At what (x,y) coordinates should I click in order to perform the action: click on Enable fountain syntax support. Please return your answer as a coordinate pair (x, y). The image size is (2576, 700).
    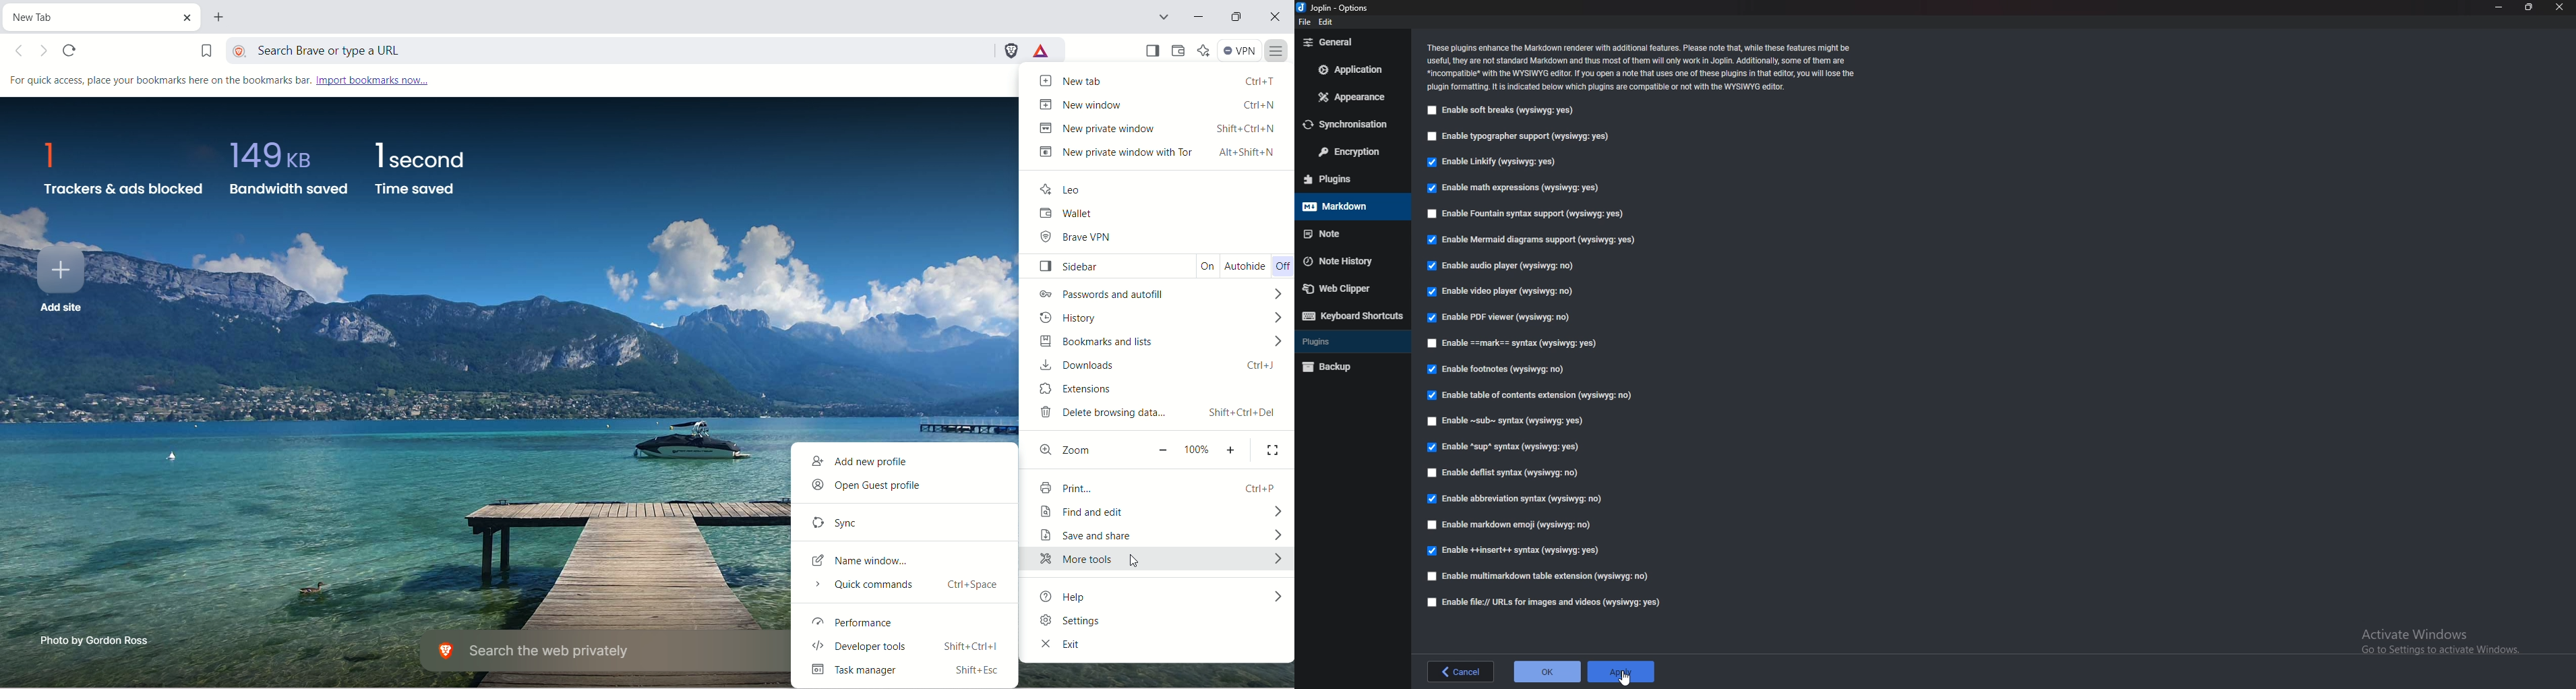
    Looking at the image, I should click on (1527, 214).